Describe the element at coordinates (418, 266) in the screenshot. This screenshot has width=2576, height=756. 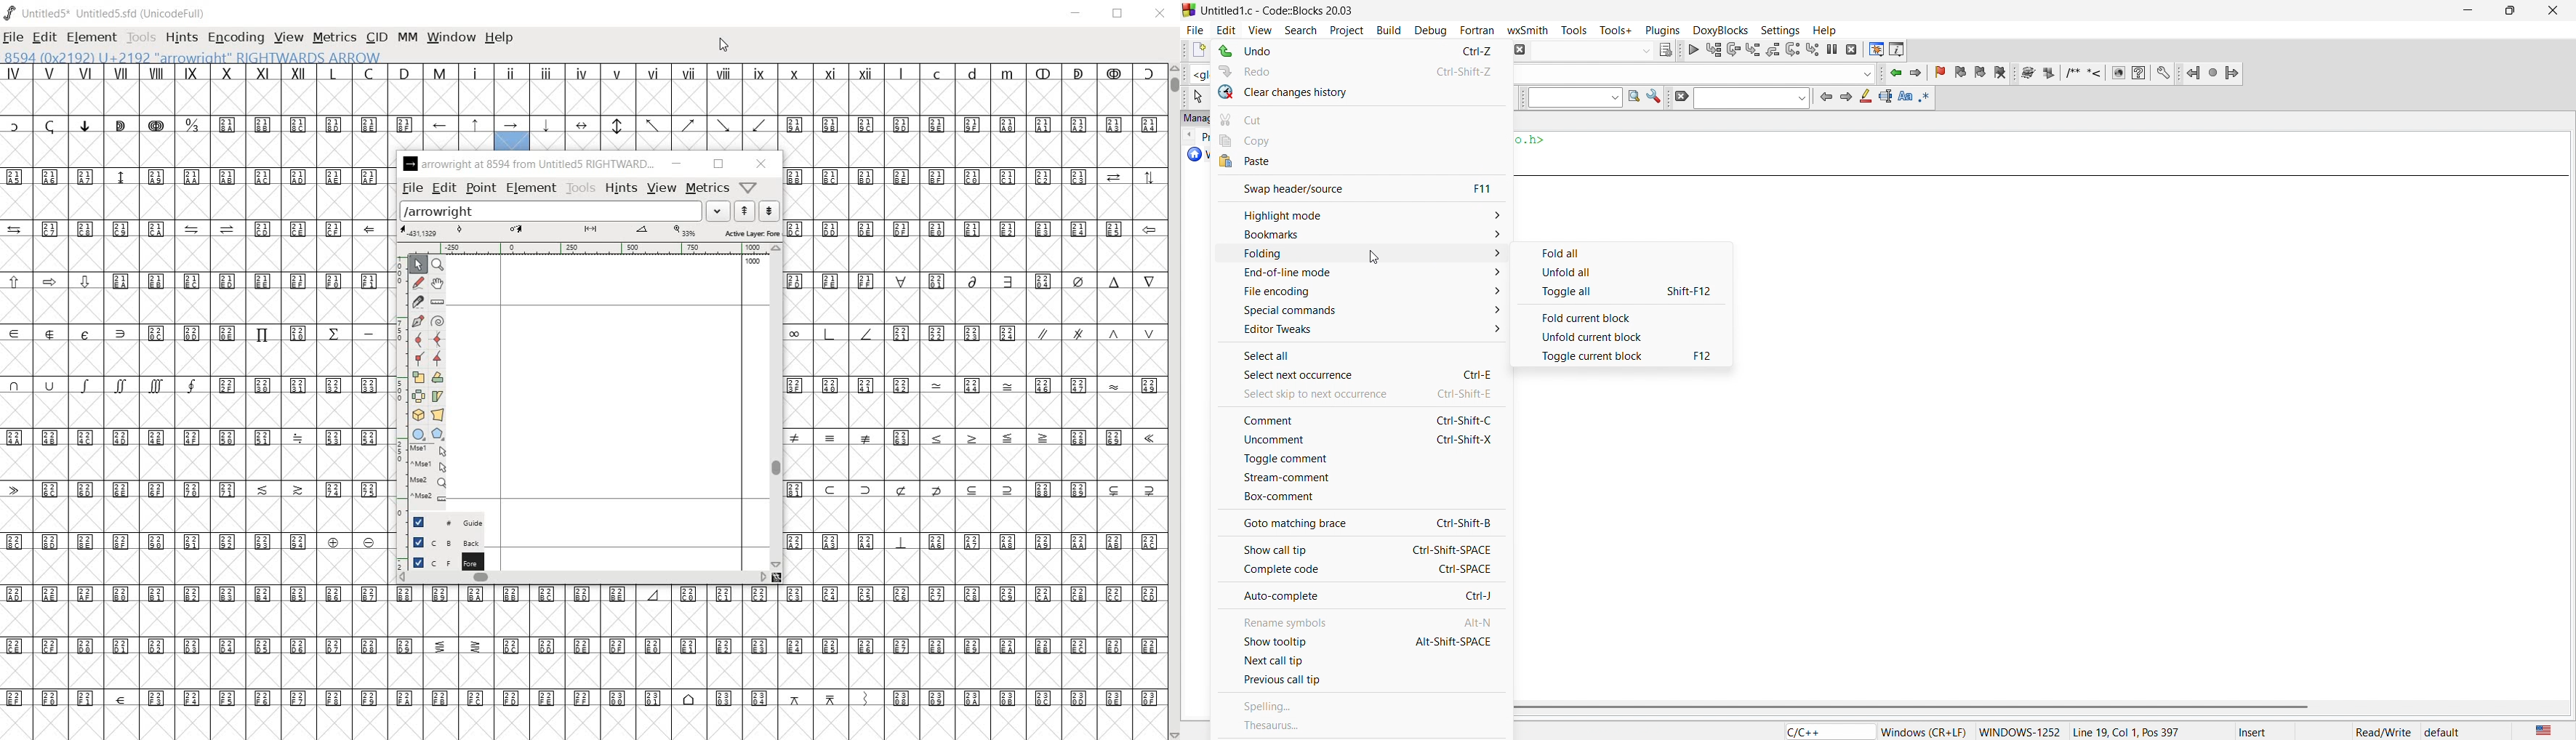
I see `pointer` at that location.